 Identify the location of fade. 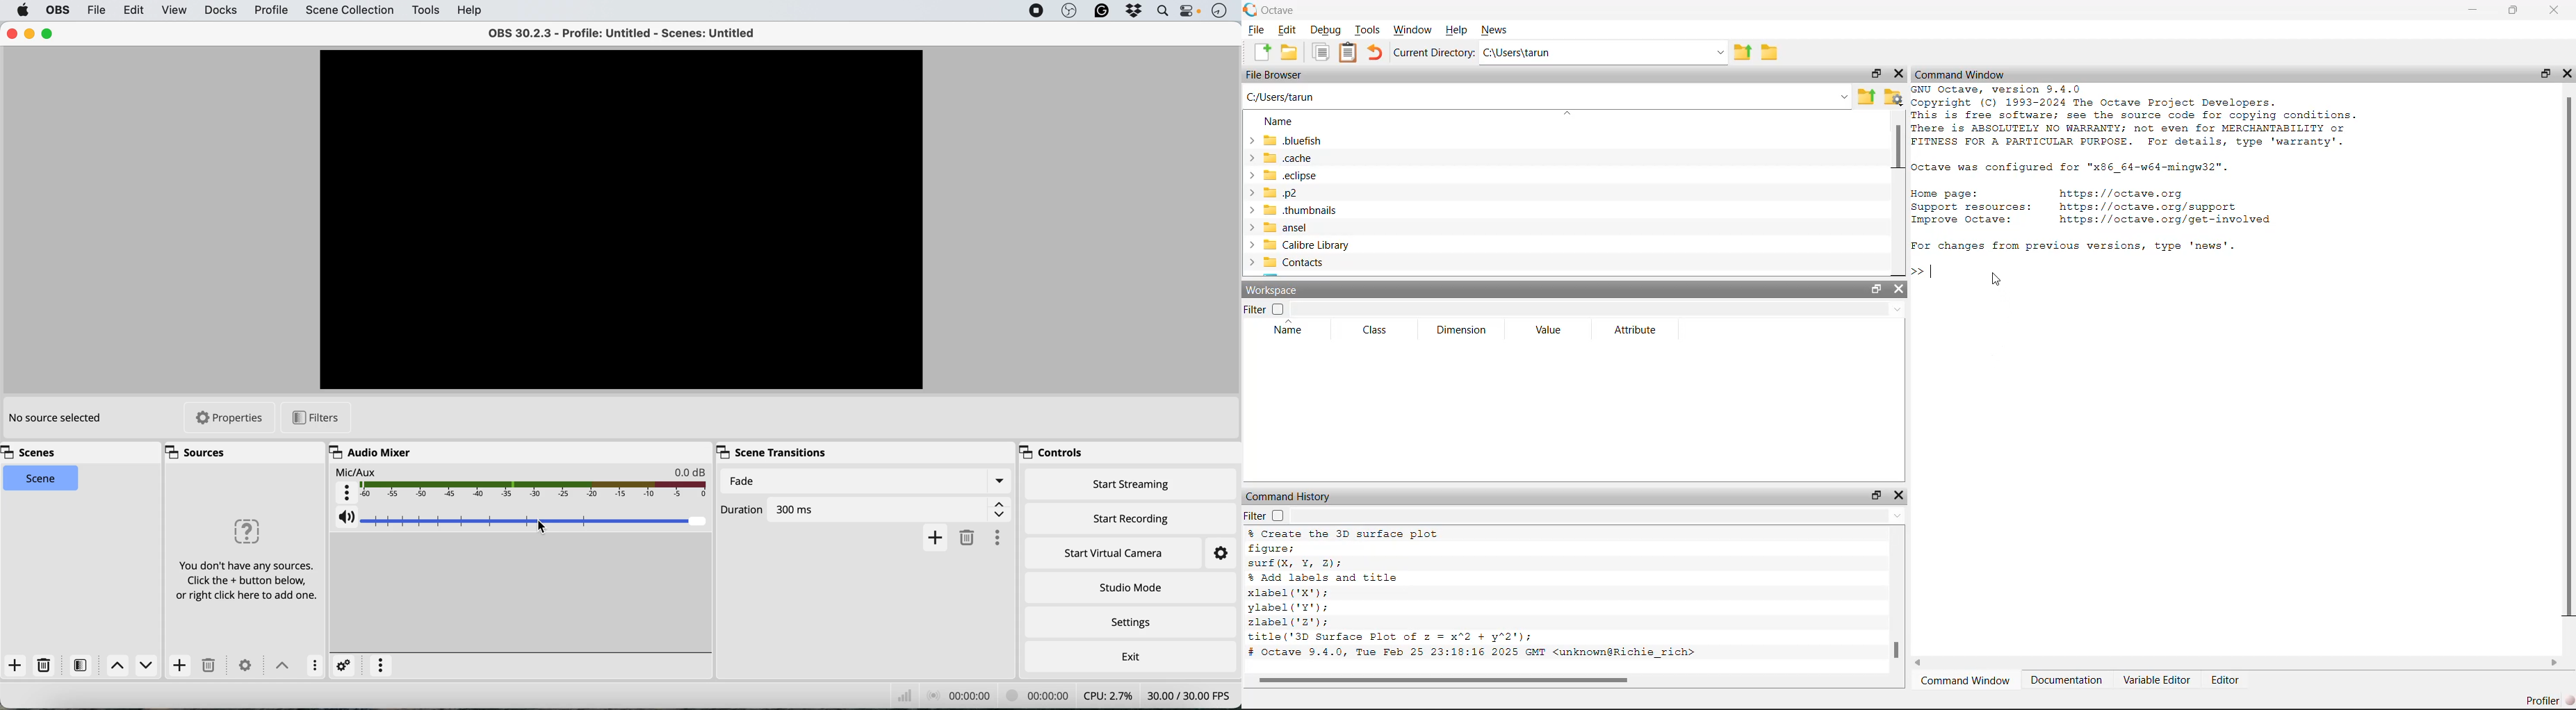
(867, 480).